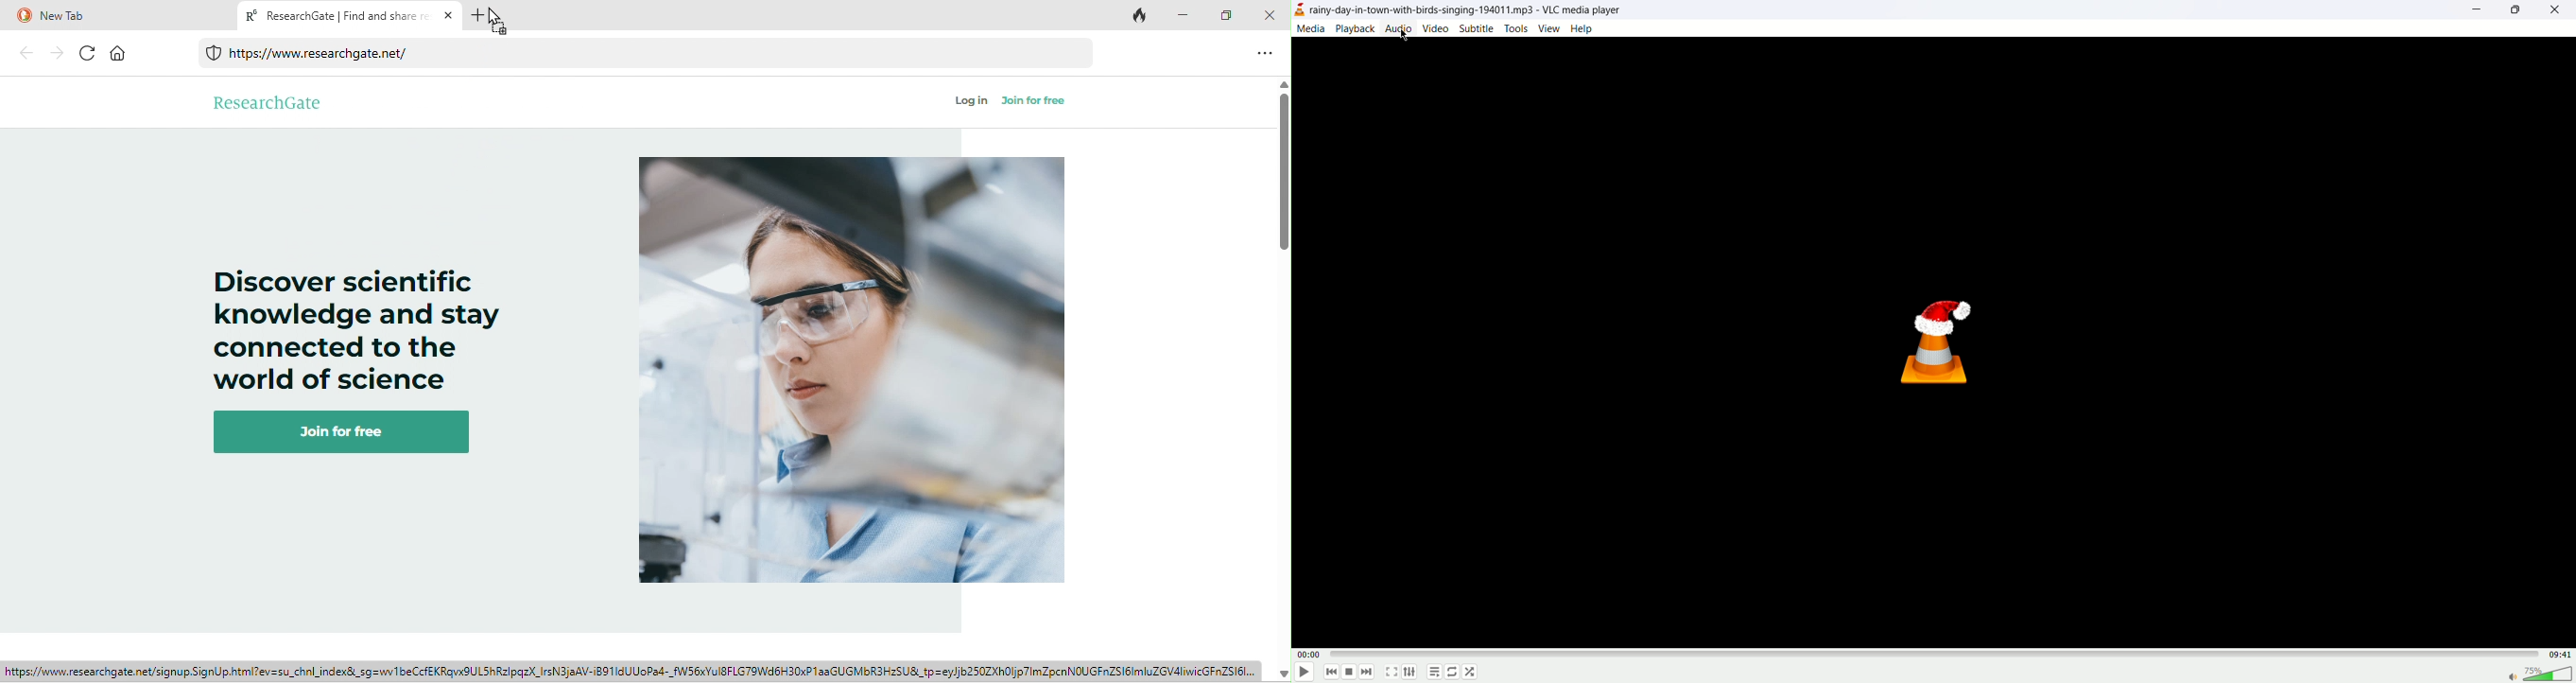 The width and height of the screenshot is (2576, 700). Describe the element at coordinates (1333, 673) in the screenshot. I see `previous` at that location.